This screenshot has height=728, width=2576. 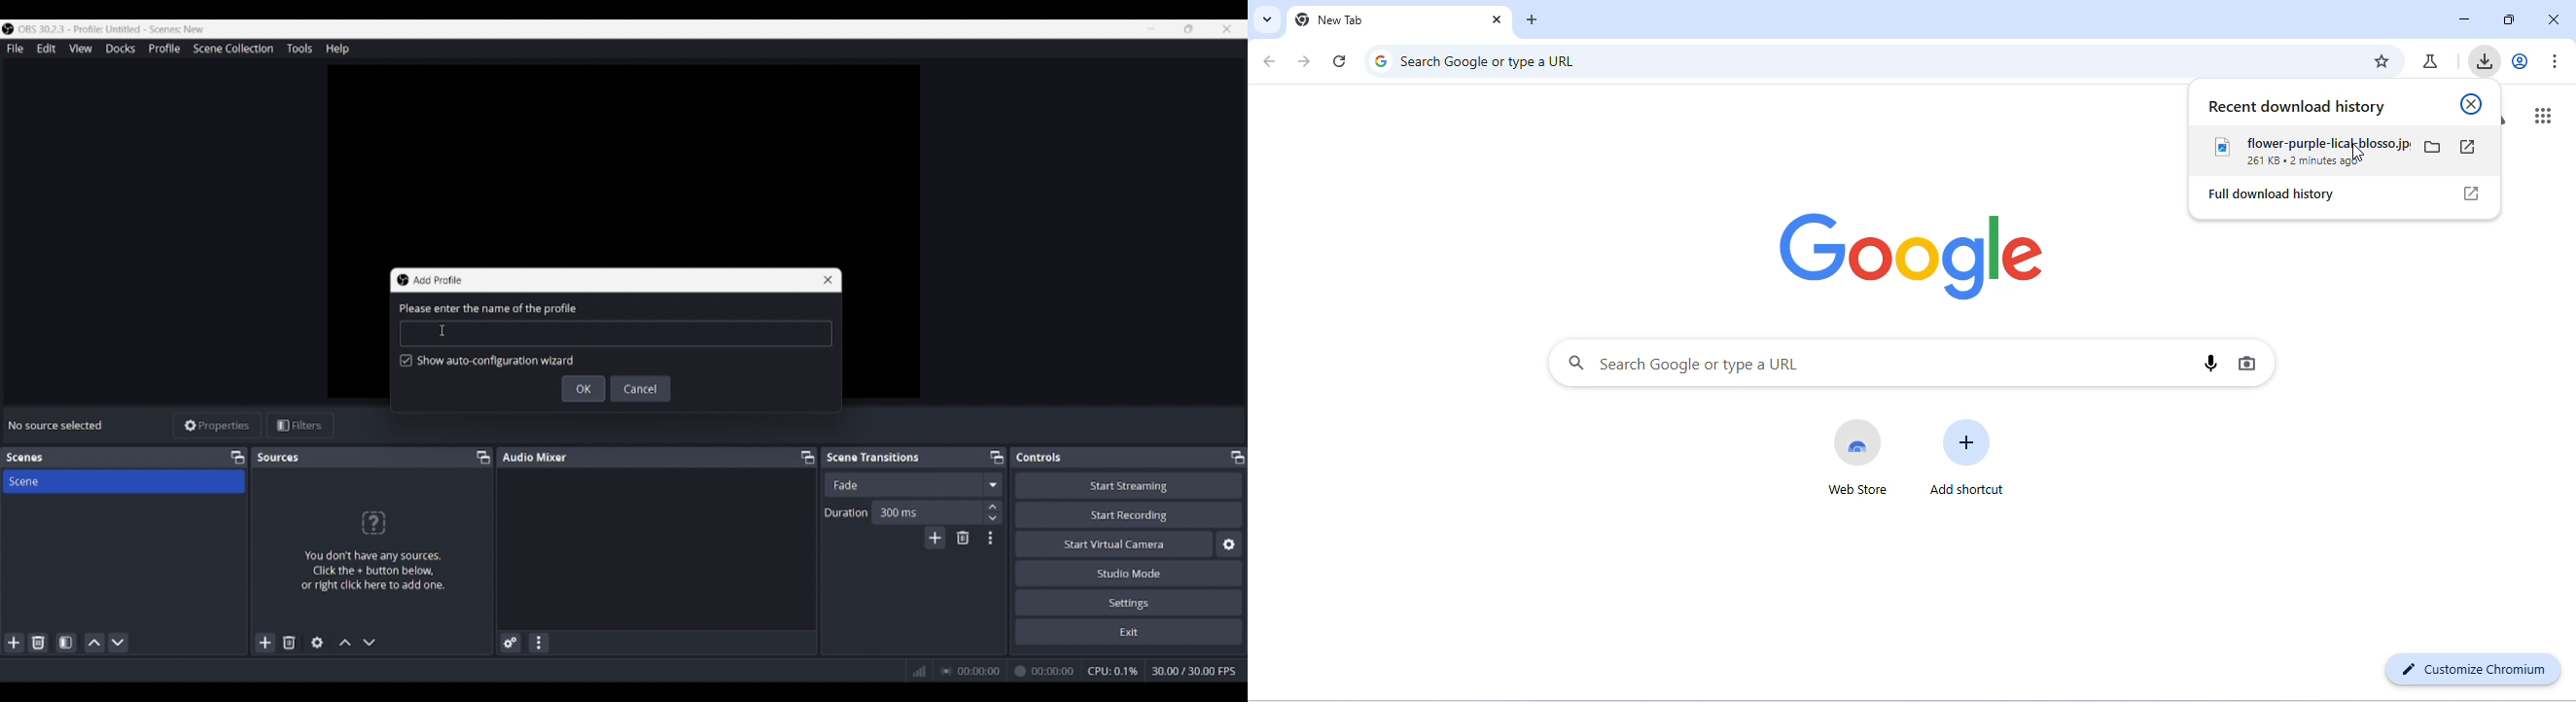 I want to click on Cancel, so click(x=642, y=389).